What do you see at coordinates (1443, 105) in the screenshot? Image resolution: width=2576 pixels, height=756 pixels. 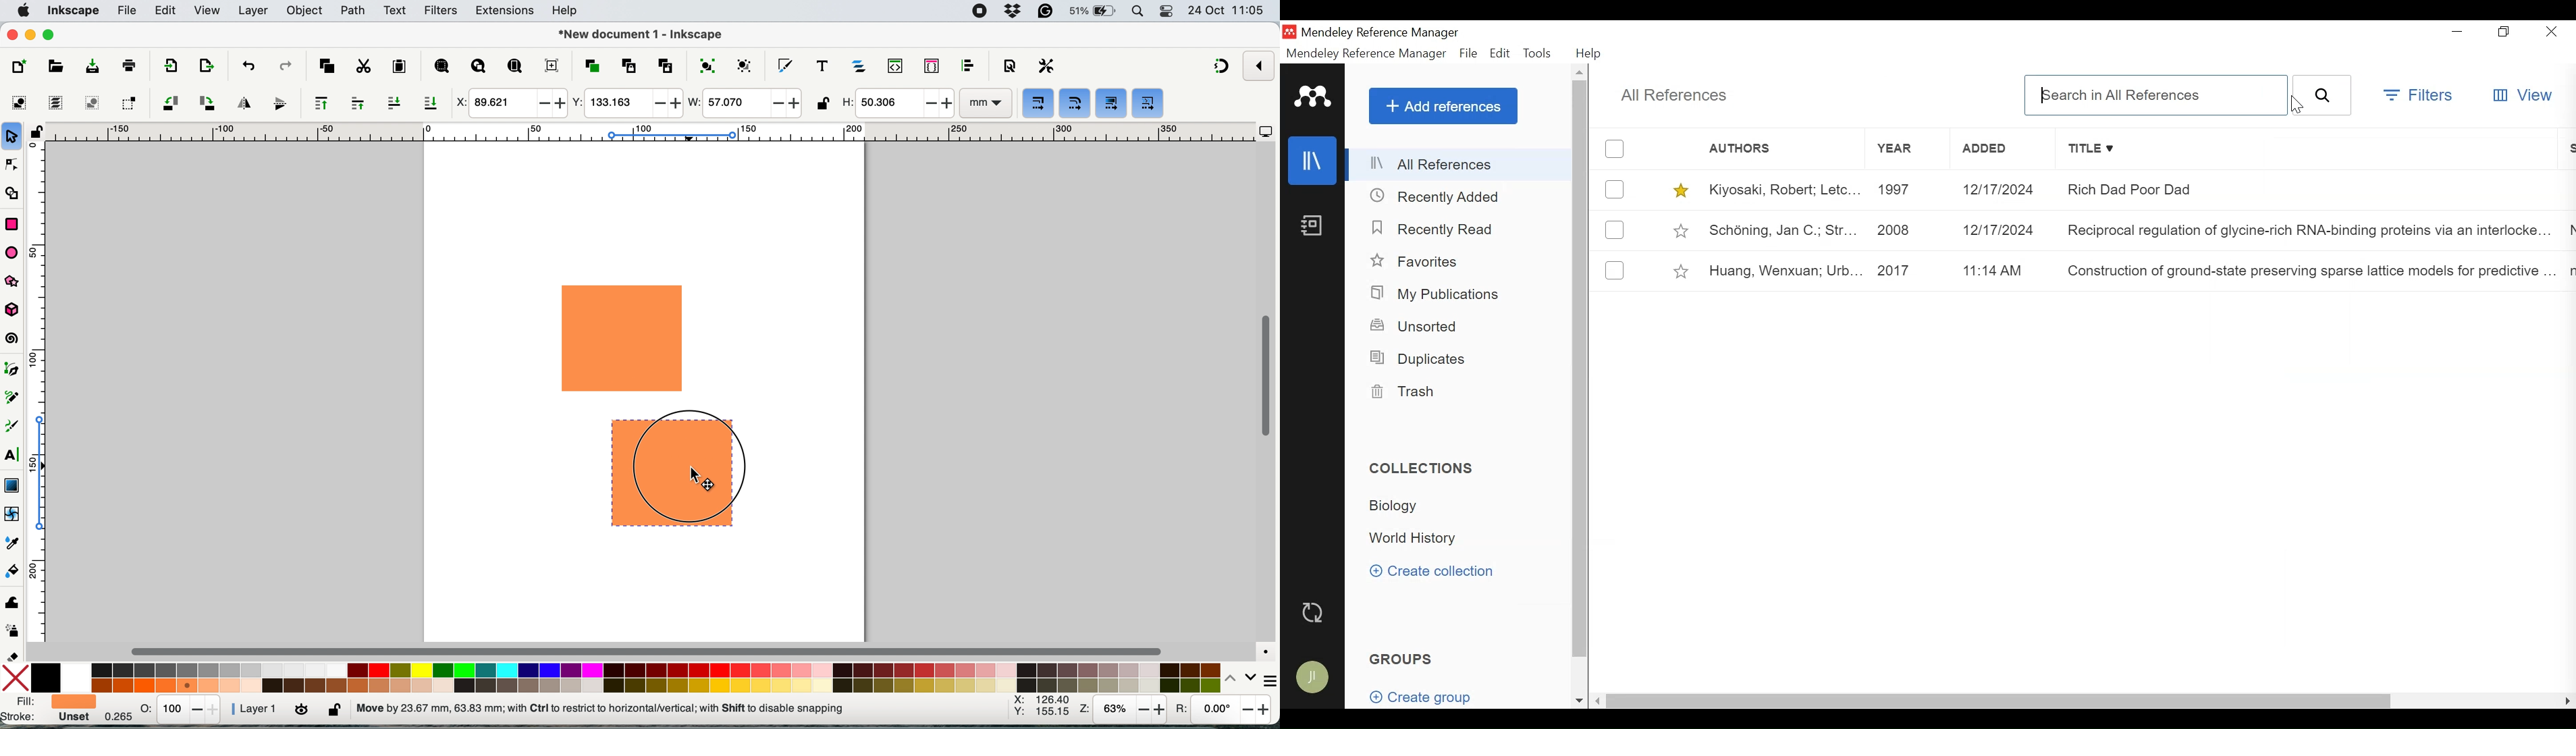 I see `Add References` at bounding box center [1443, 105].